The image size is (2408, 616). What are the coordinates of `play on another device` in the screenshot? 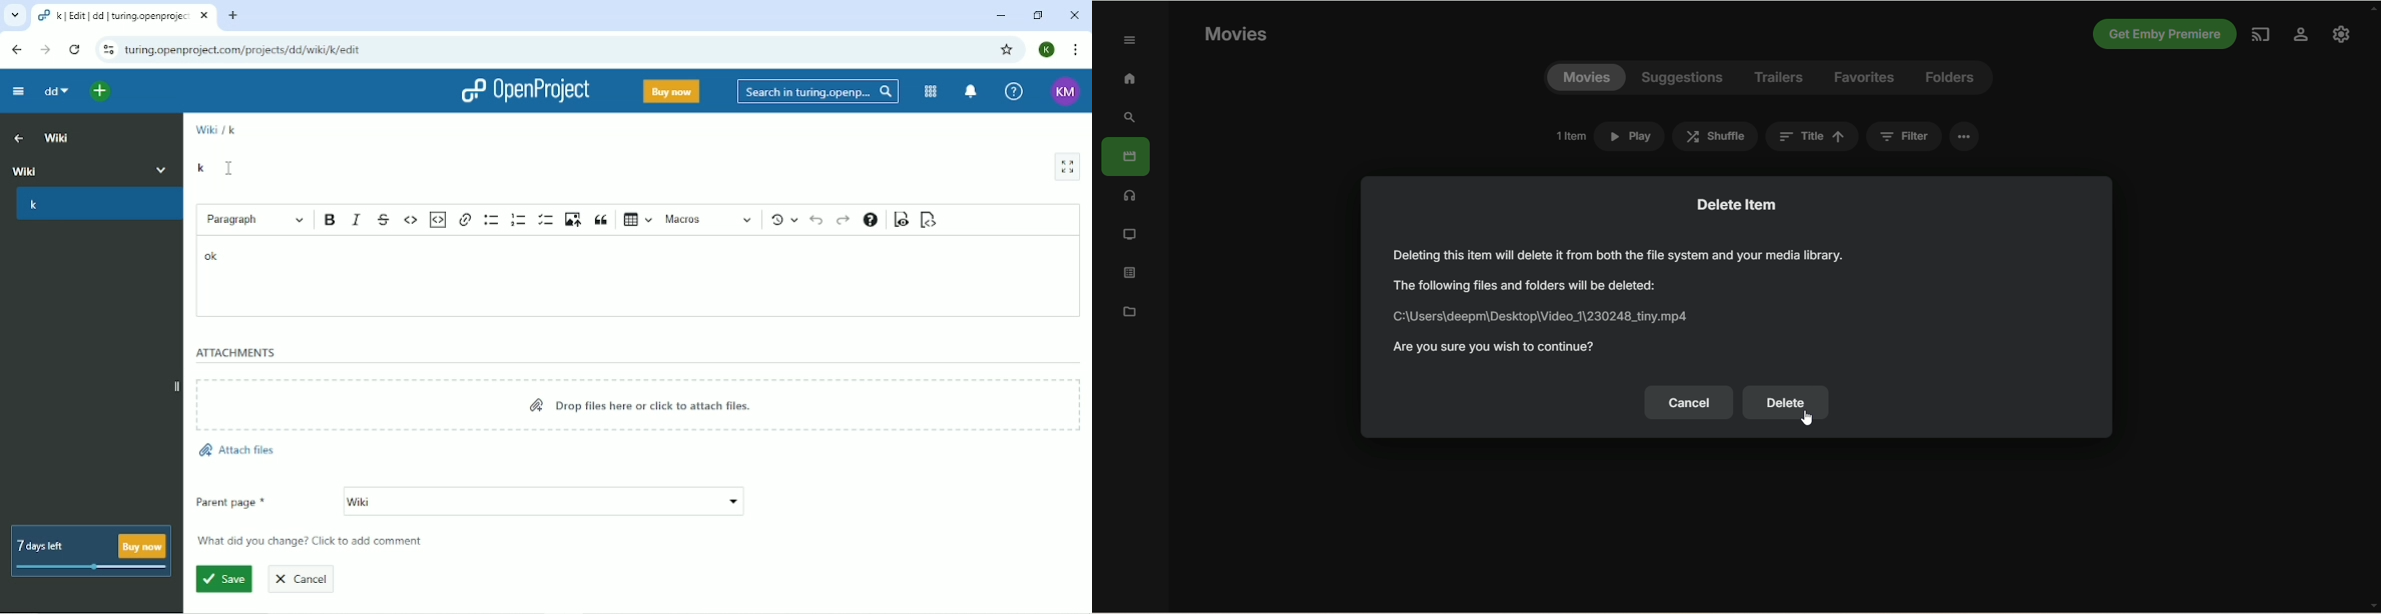 It's located at (2263, 34).